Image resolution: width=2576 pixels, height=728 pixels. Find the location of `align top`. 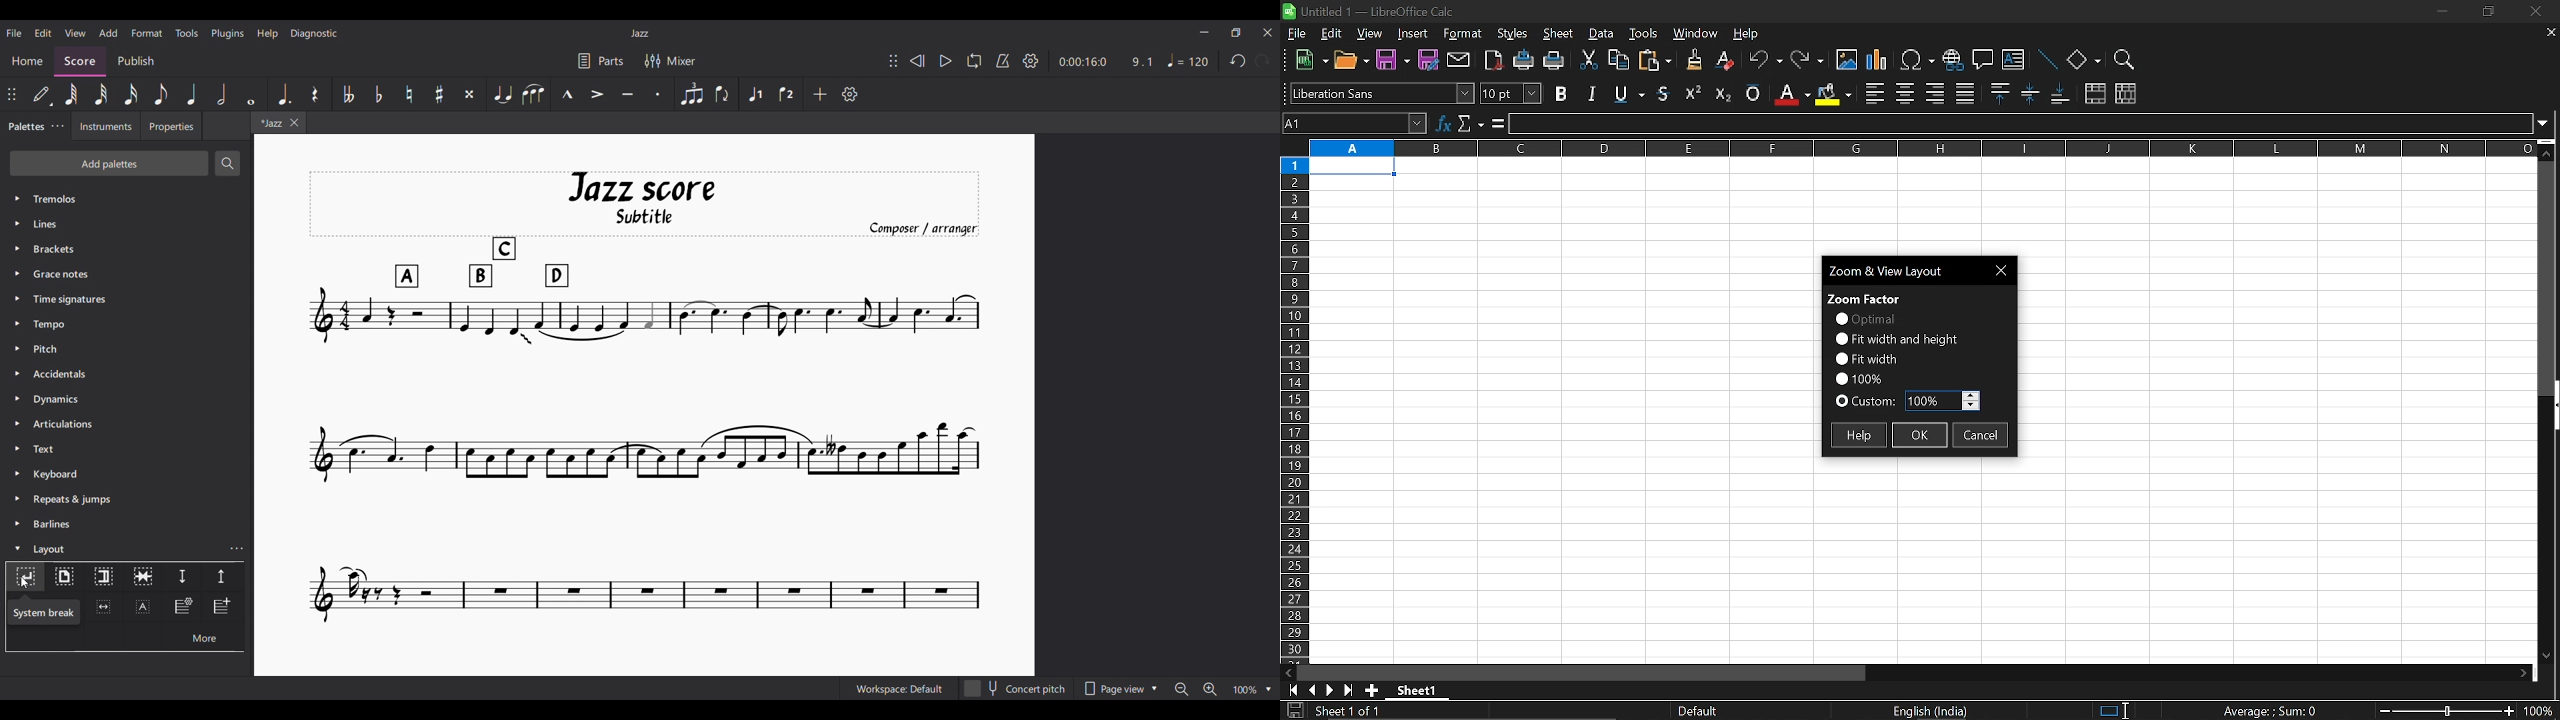

align top is located at coordinates (1998, 93).